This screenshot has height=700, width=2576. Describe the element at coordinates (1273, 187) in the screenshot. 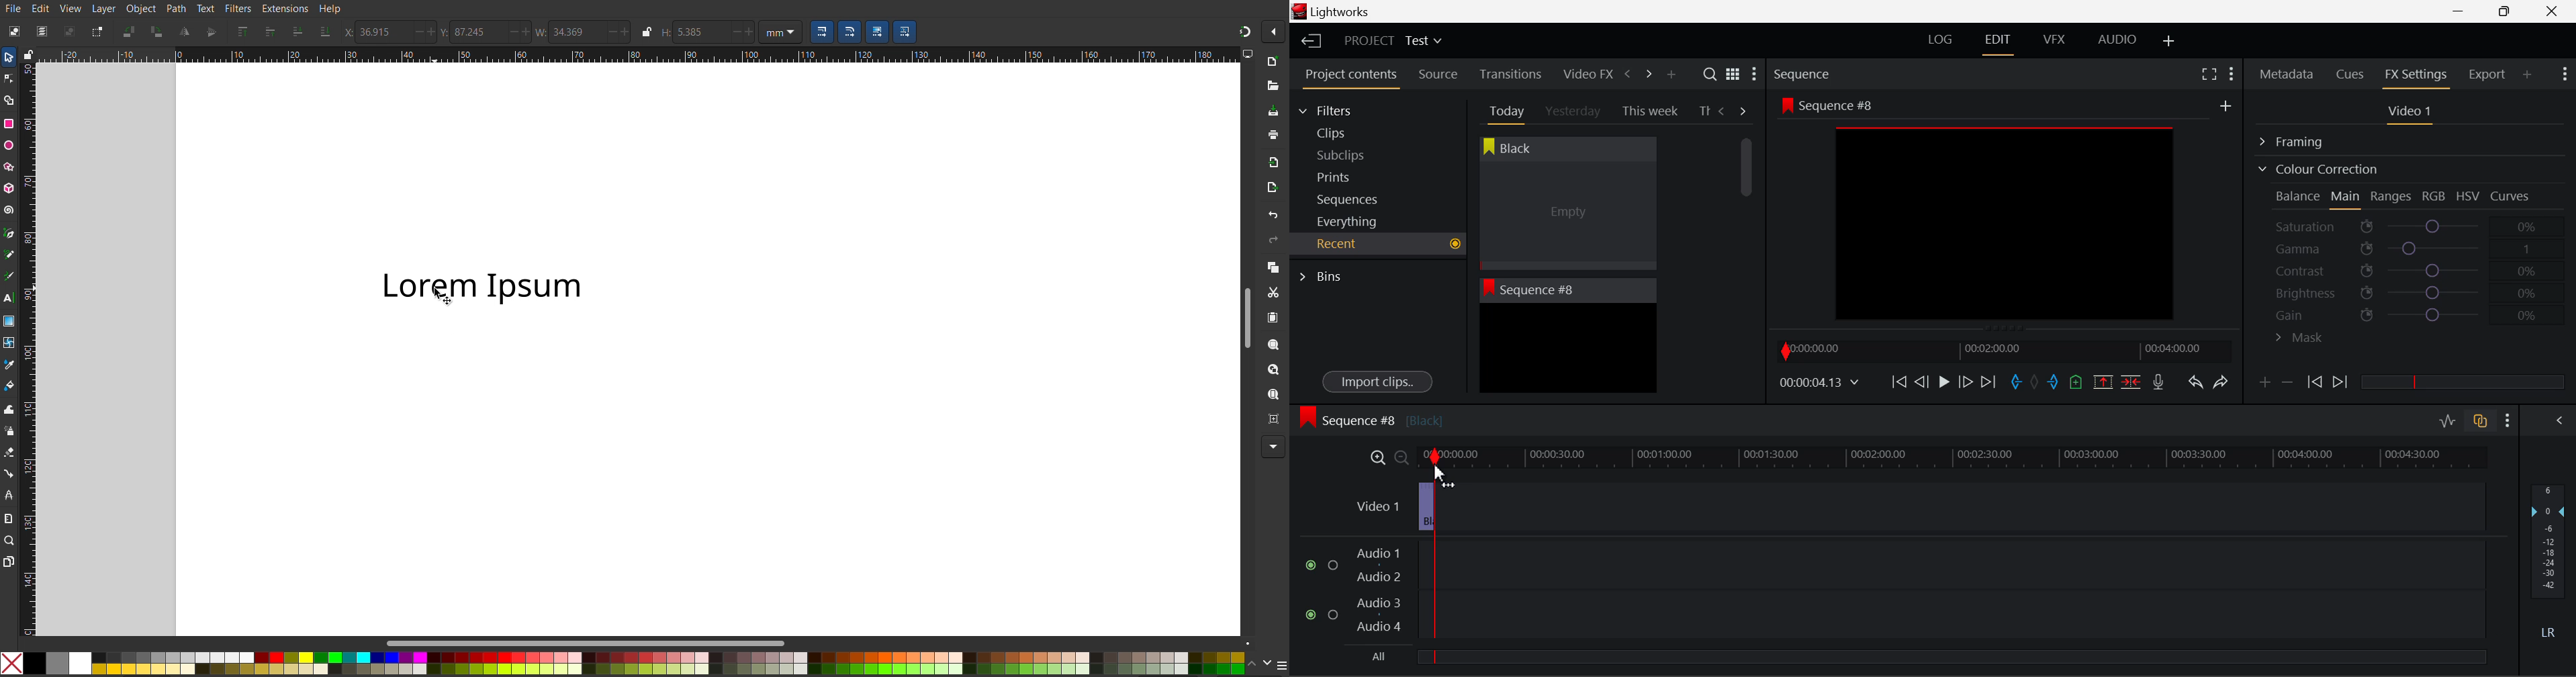

I see `Open Export` at that location.